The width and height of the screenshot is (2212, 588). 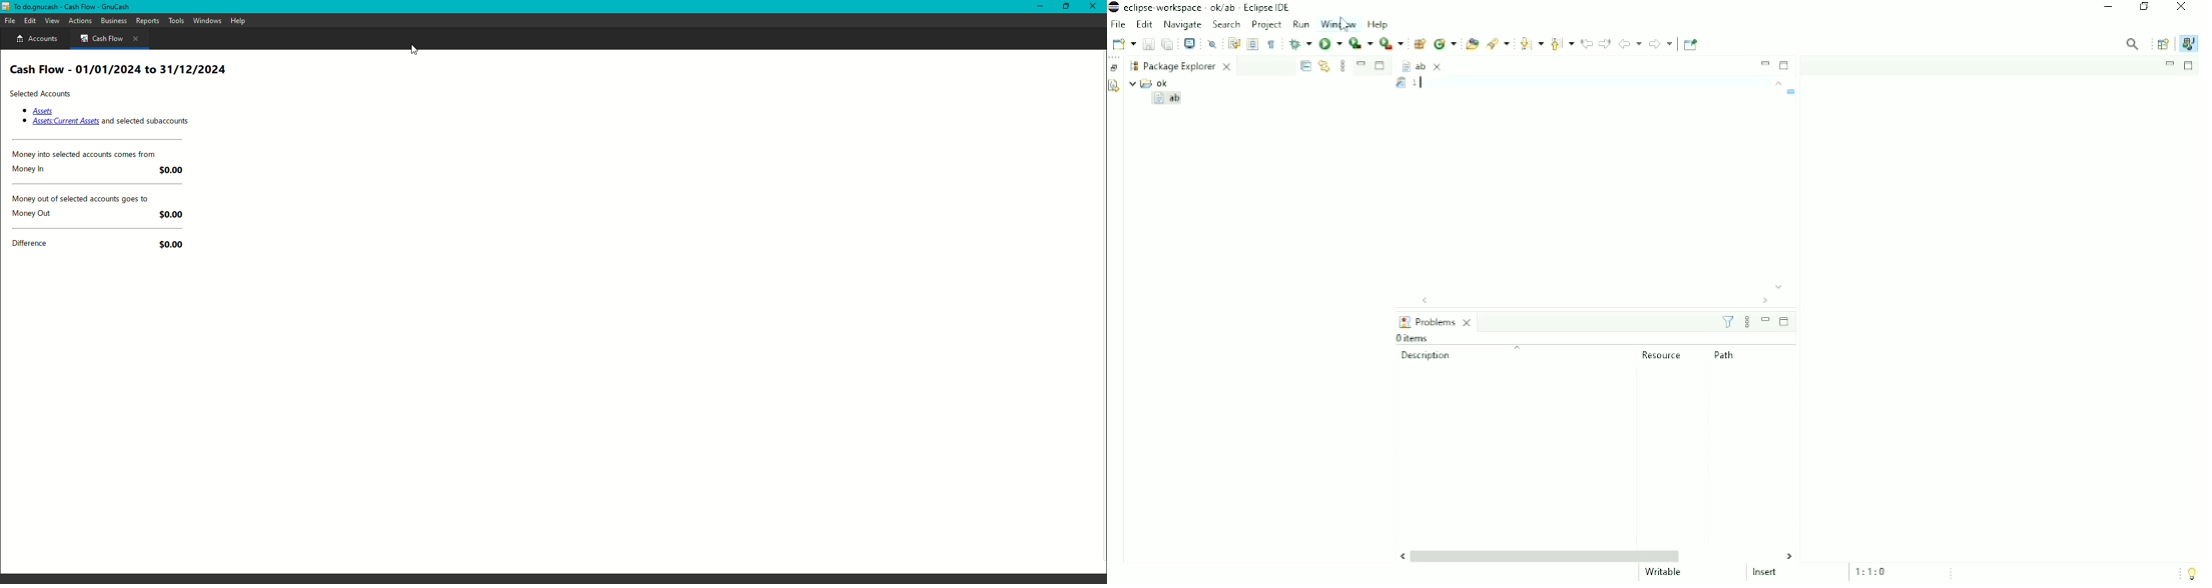 What do you see at coordinates (111, 40) in the screenshot?
I see `Cash flow` at bounding box center [111, 40].